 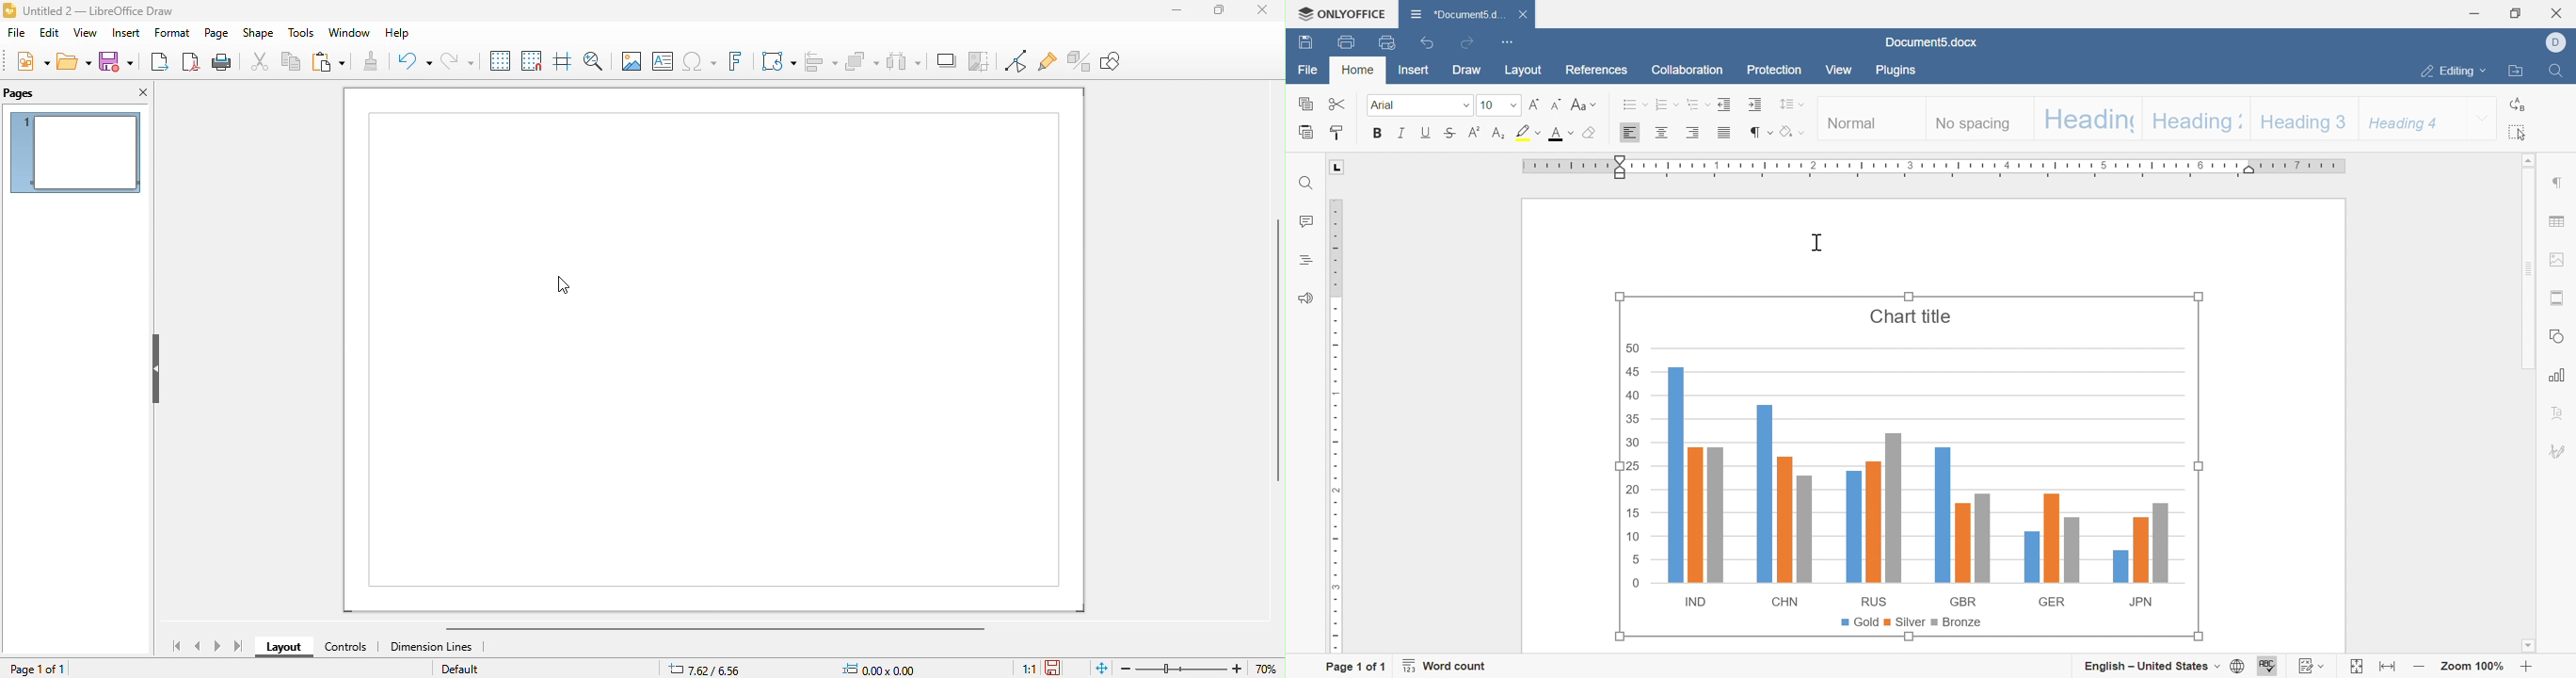 What do you see at coordinates (1793, 104) in the screenshot?
I see `line spacing` at bounding box center [1793, 104].